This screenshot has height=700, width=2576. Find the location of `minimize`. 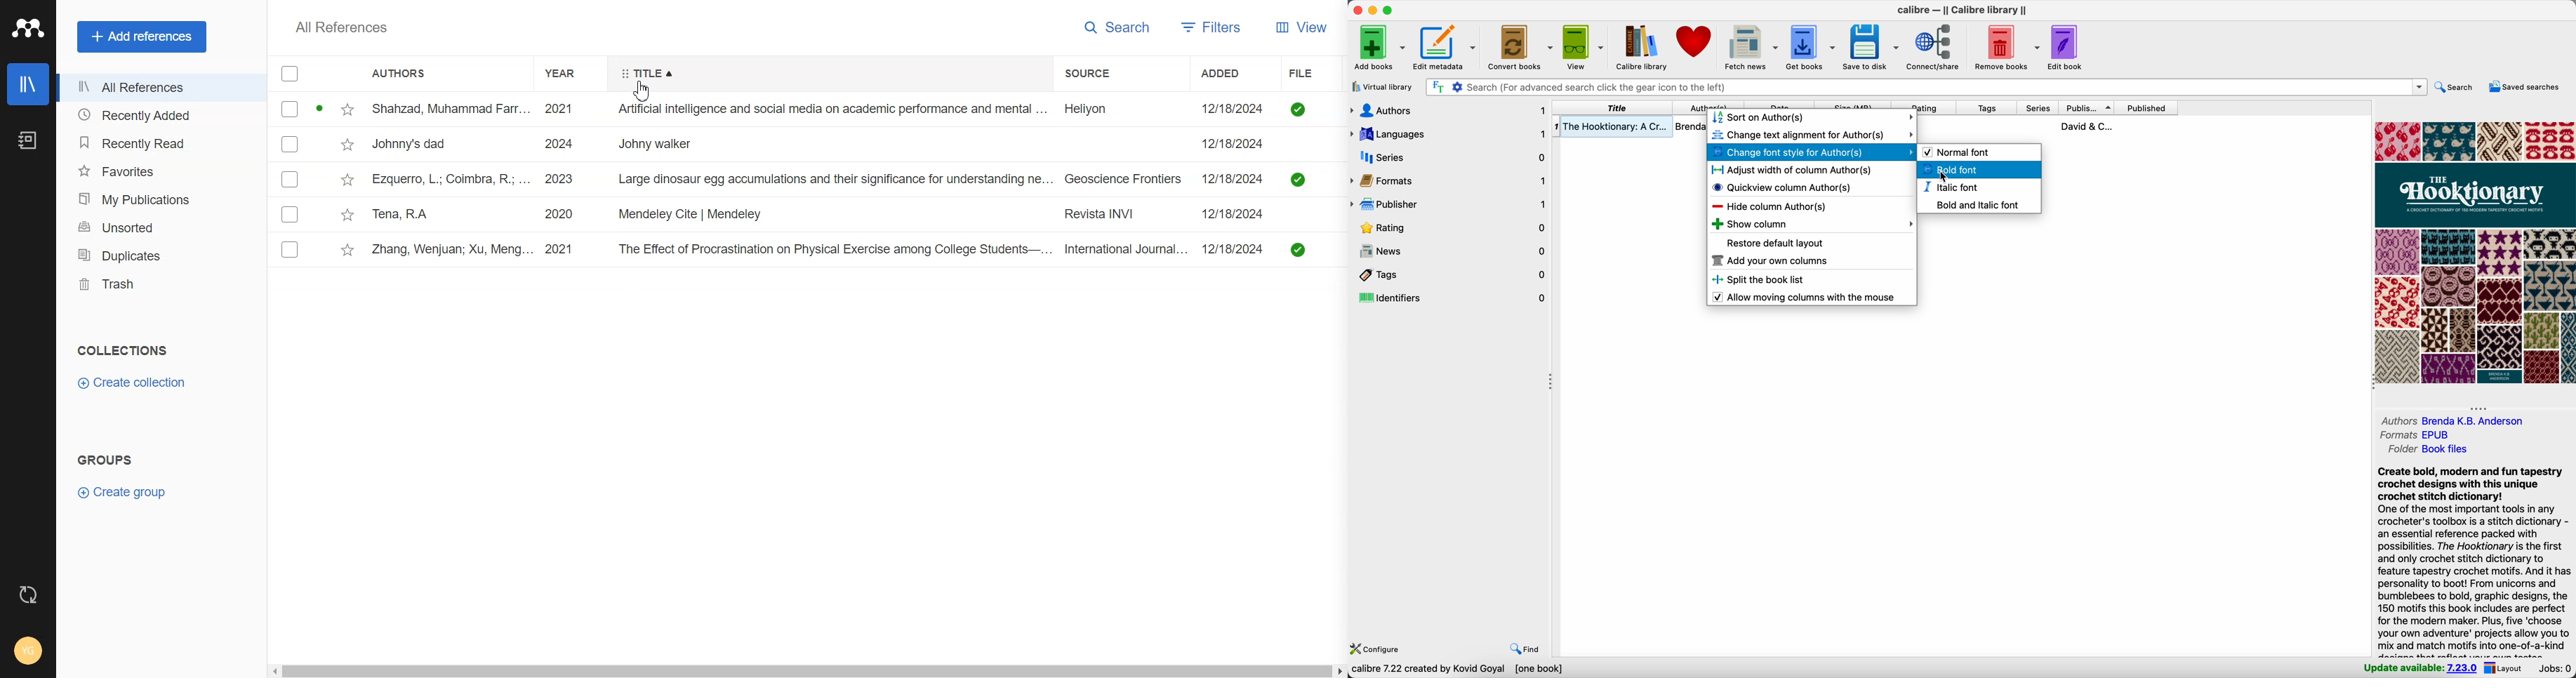

minimize is located at coordinates (1375, 11).